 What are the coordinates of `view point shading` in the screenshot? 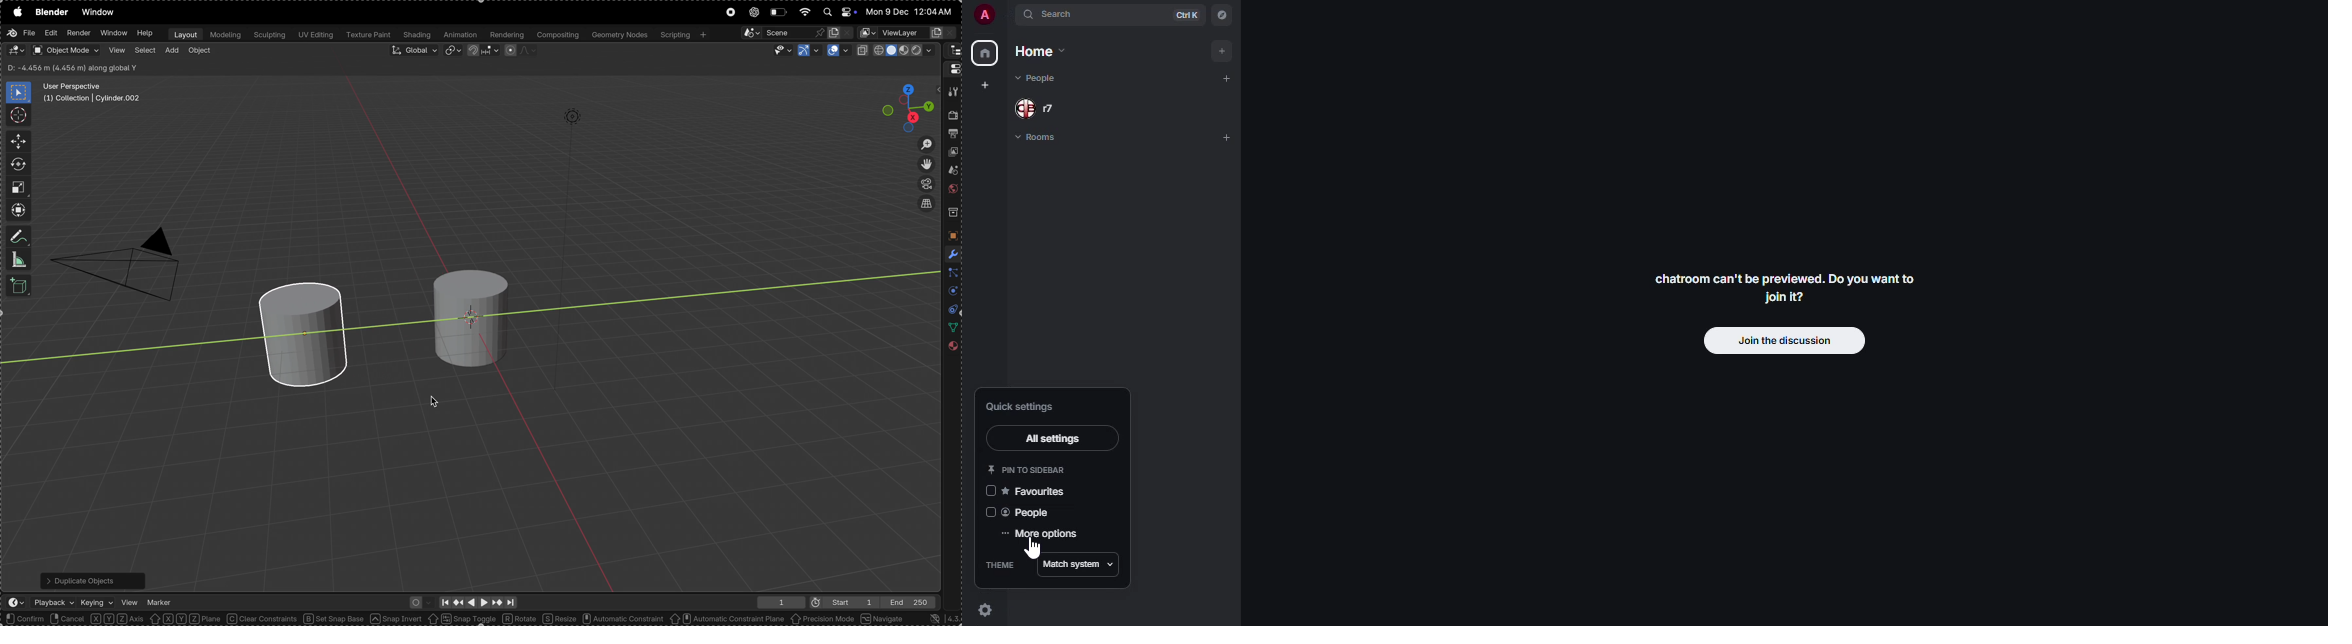 It's located at (898, 50).